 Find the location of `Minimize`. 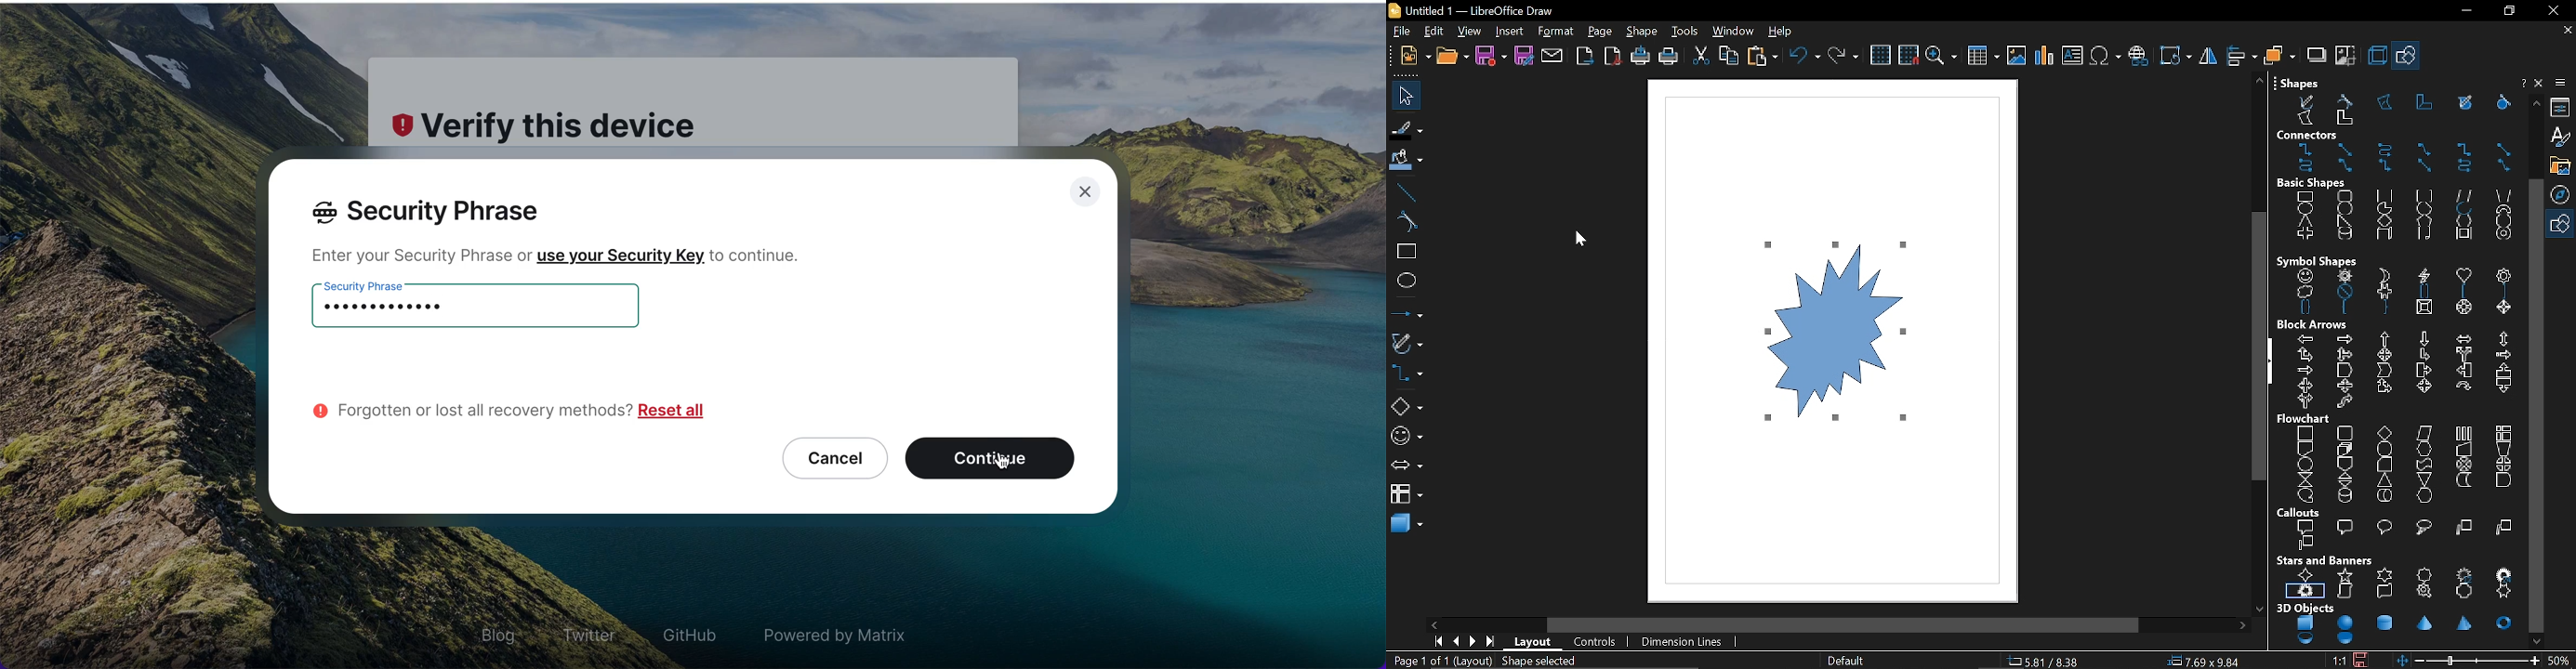

Minimize is located at coordinates (2462, 11).